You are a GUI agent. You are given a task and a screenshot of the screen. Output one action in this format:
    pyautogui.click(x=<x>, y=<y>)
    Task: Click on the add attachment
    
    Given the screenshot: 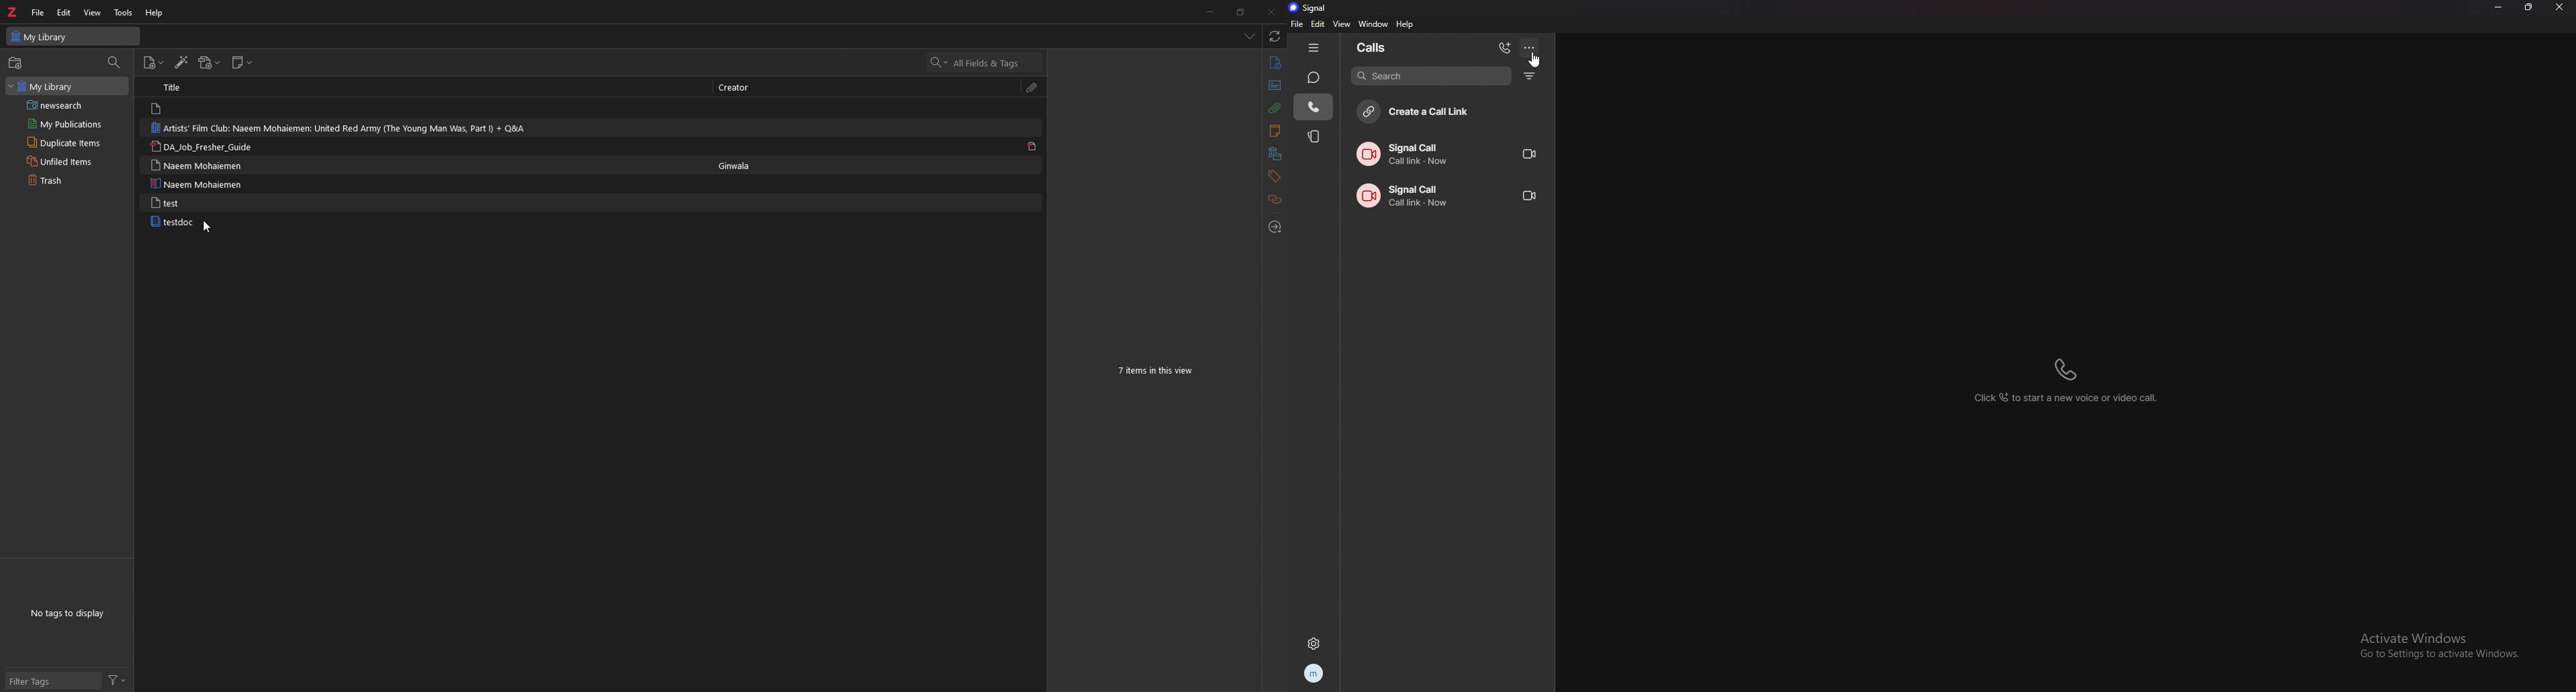 What is the action you would take?
    pyautogui.click(x=208, y=63)
    